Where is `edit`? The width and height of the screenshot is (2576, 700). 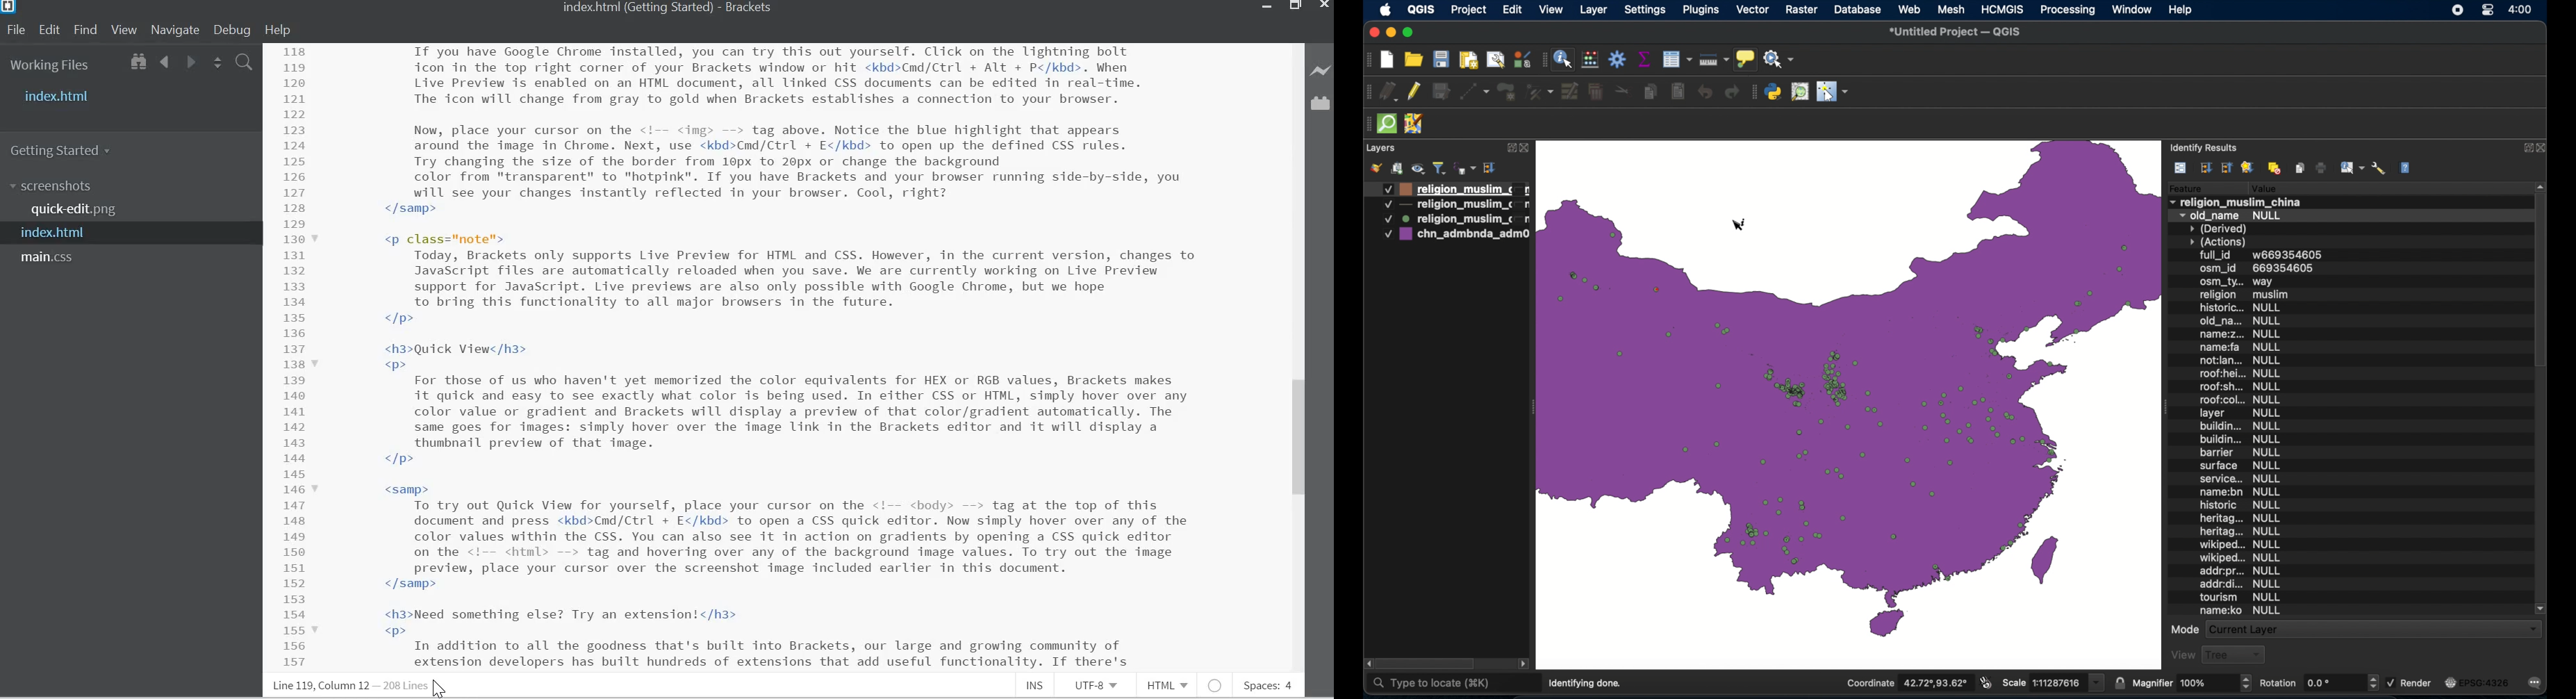
edit is located at coordinates (1512, 10).